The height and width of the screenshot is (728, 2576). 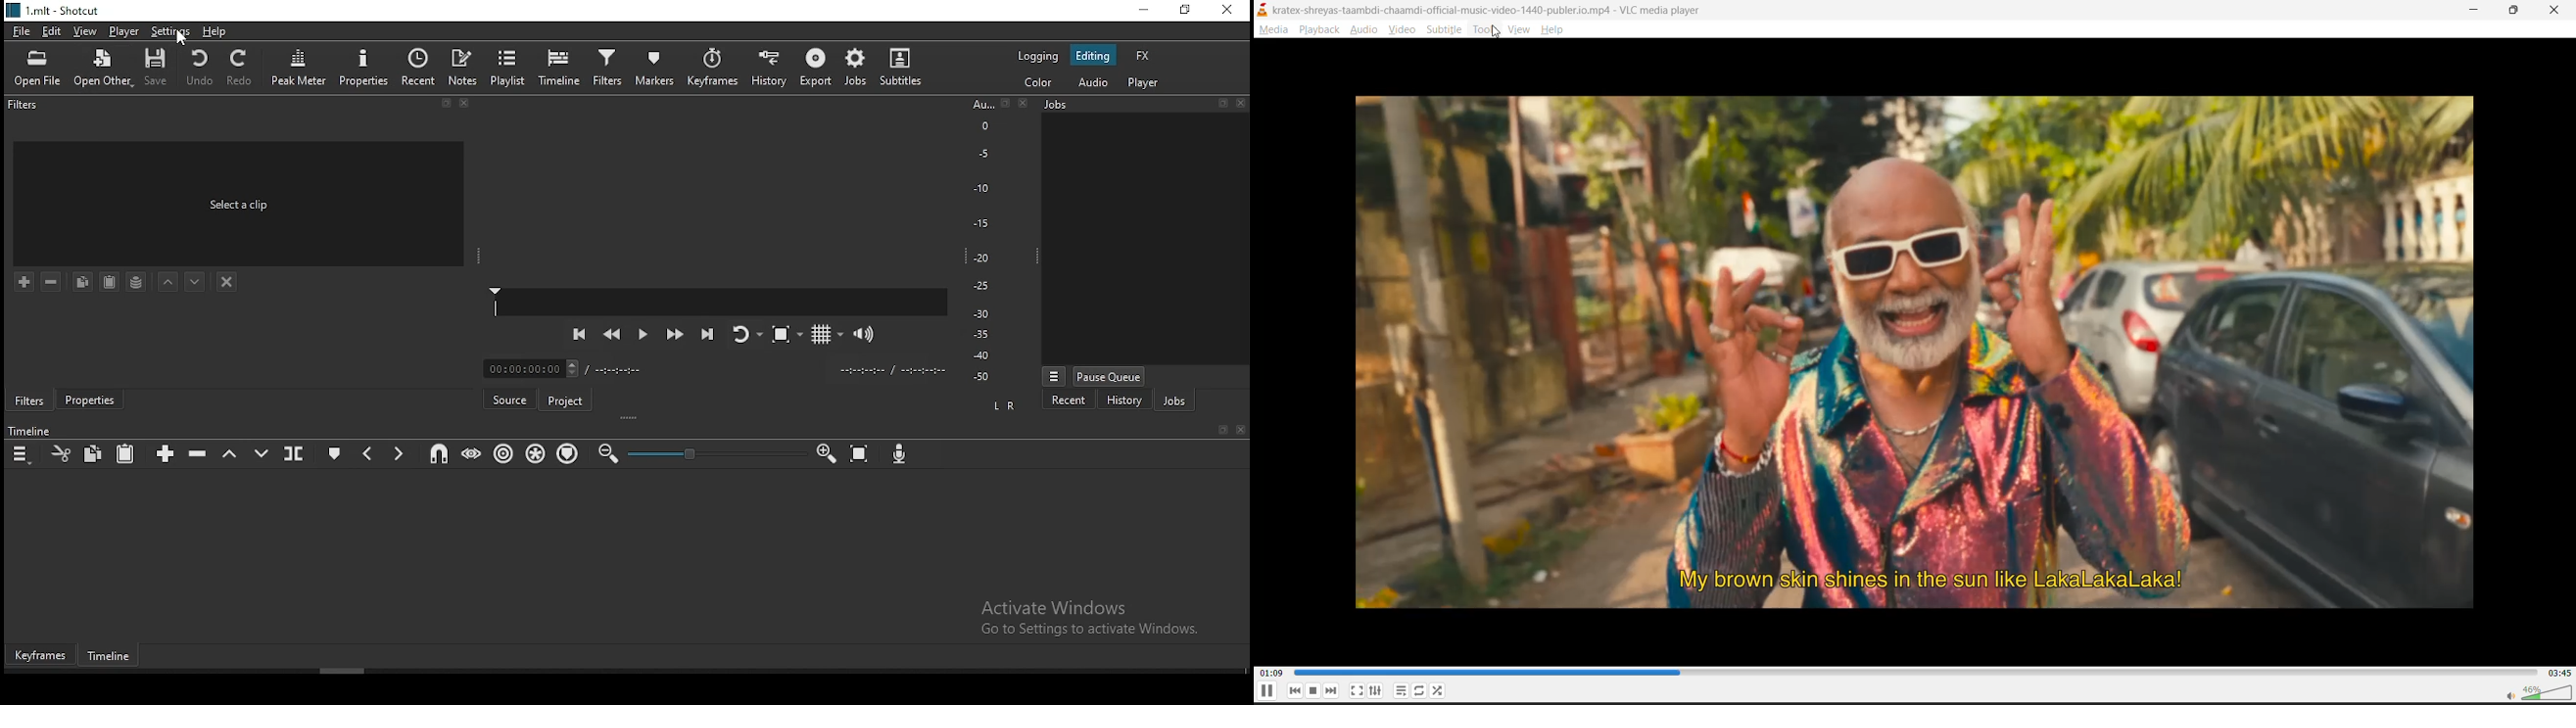 I want to click on view more, so click(x=1053, y=375).